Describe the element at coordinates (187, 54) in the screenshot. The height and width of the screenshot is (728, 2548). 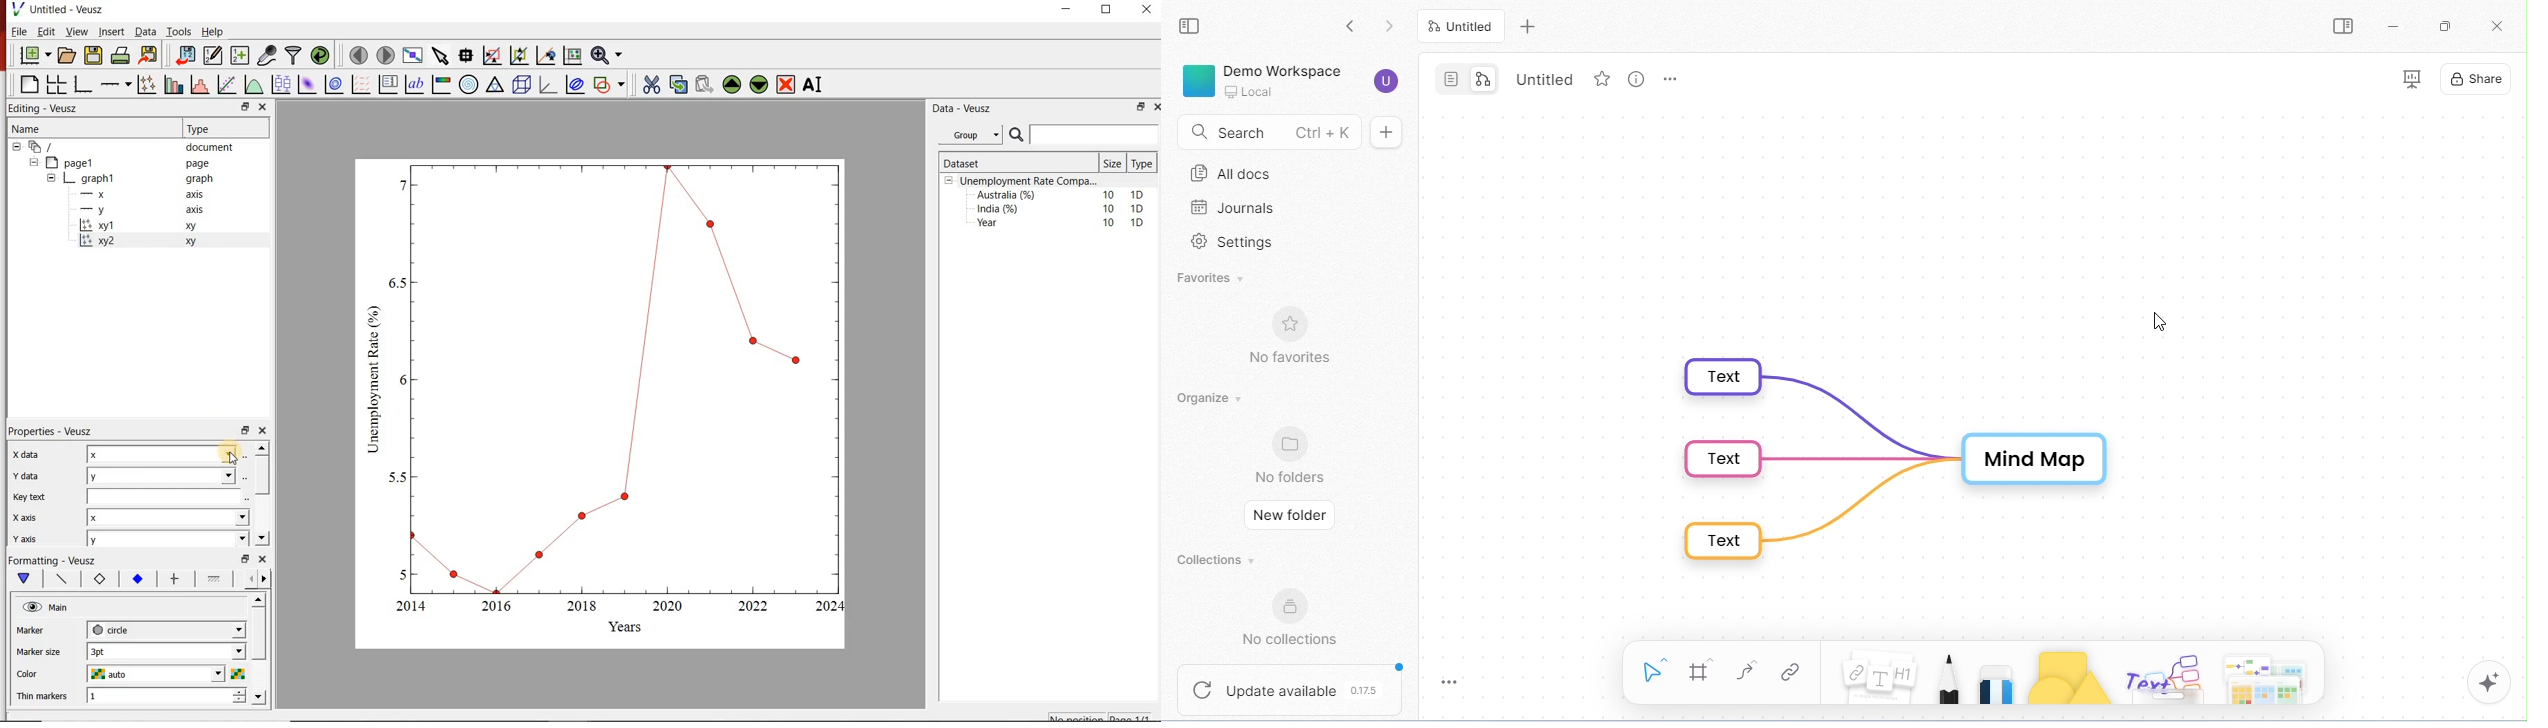
I see `import document` at that location.